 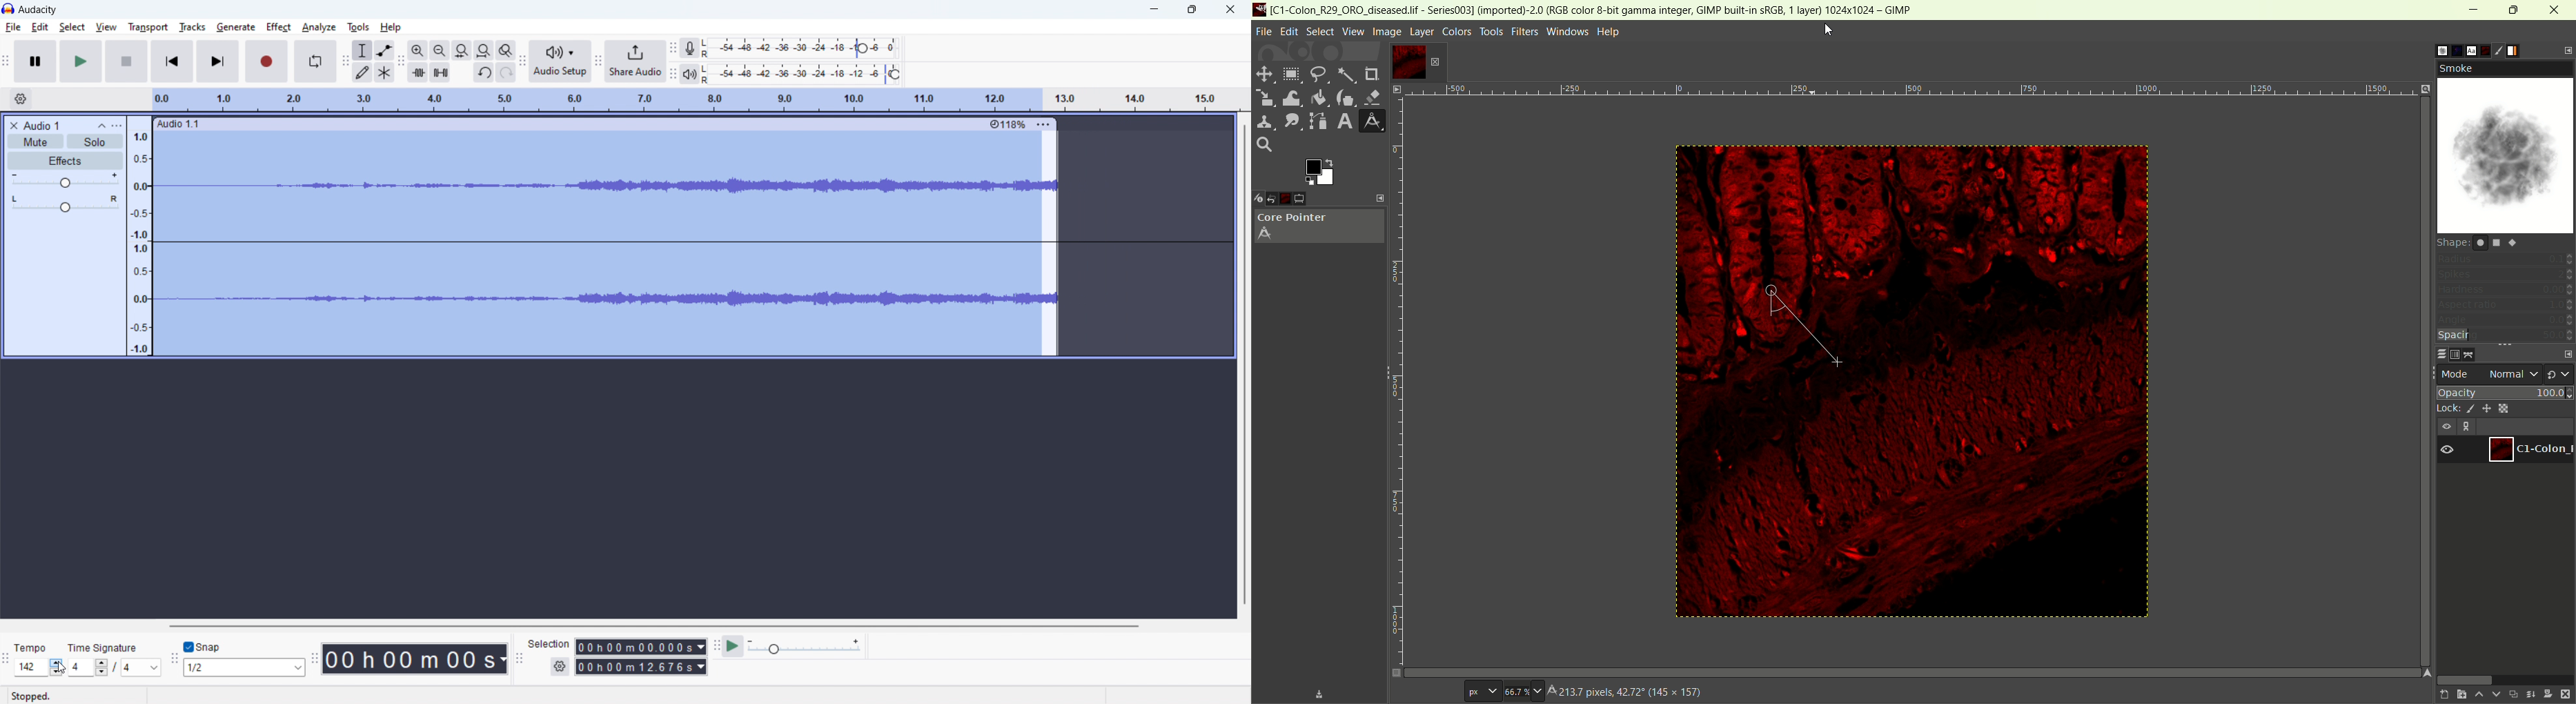 I want to click on view, so click(x=106, y=27).